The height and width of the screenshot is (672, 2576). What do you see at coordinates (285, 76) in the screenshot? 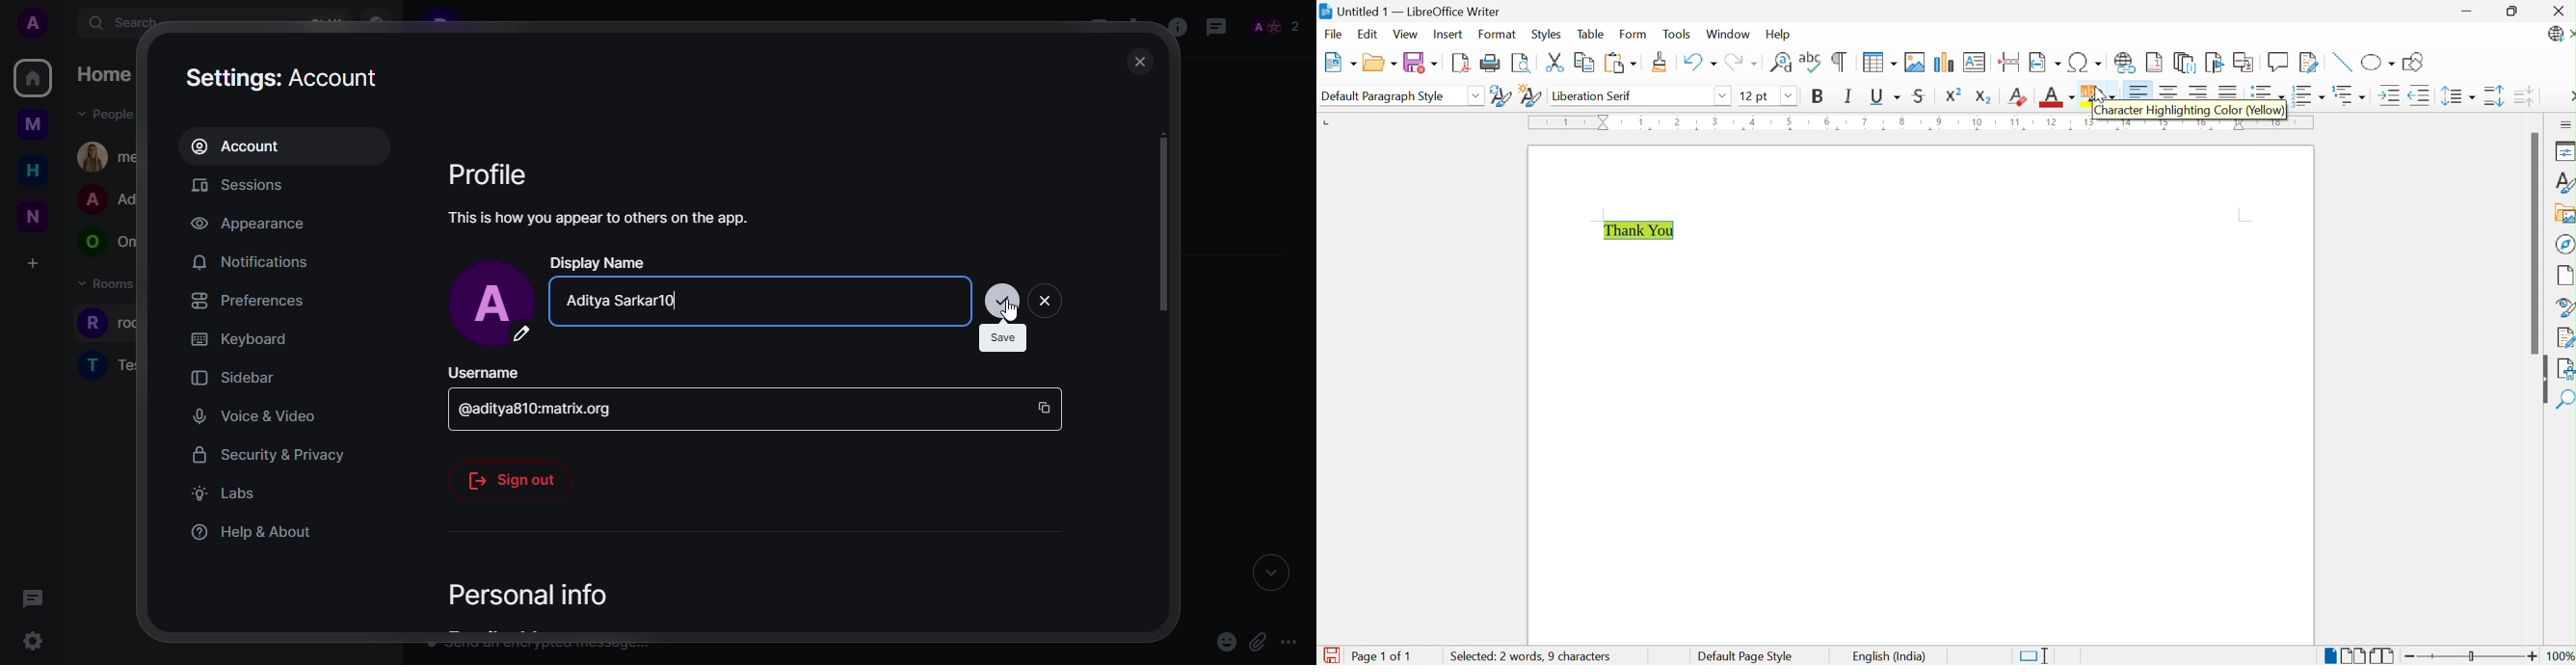
I see `settings` at bounding box center [285, 76].